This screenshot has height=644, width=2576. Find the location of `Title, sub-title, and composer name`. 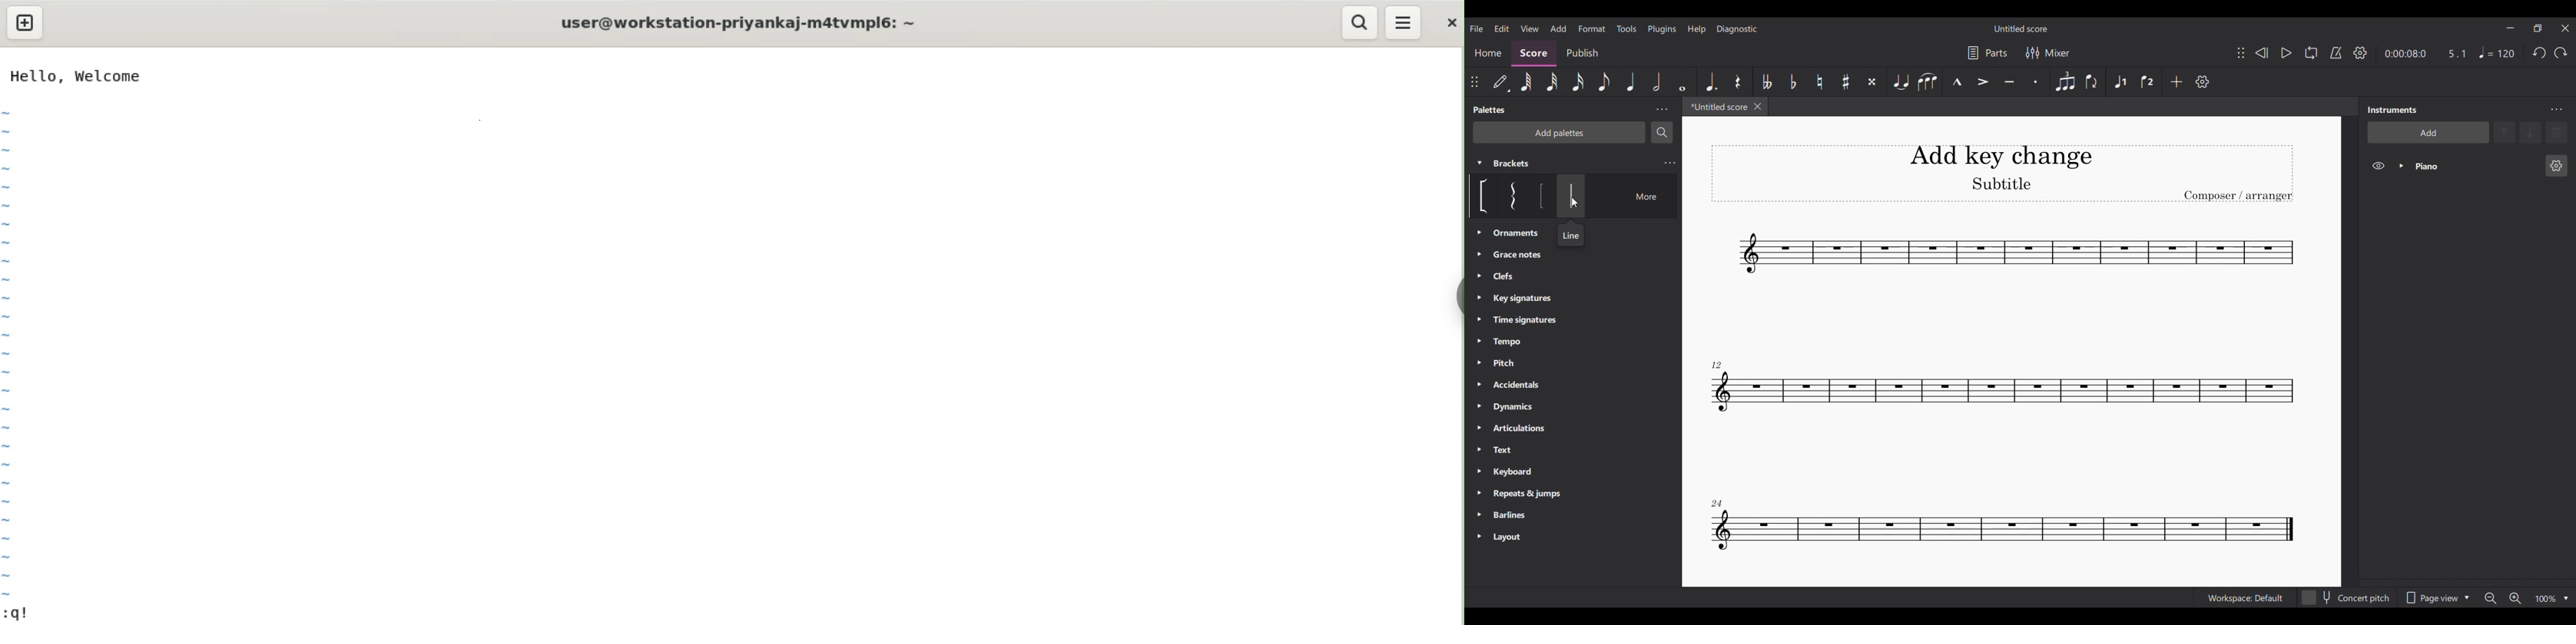

Title, sub-title, and composer name is located at coordinates (2002, 173).